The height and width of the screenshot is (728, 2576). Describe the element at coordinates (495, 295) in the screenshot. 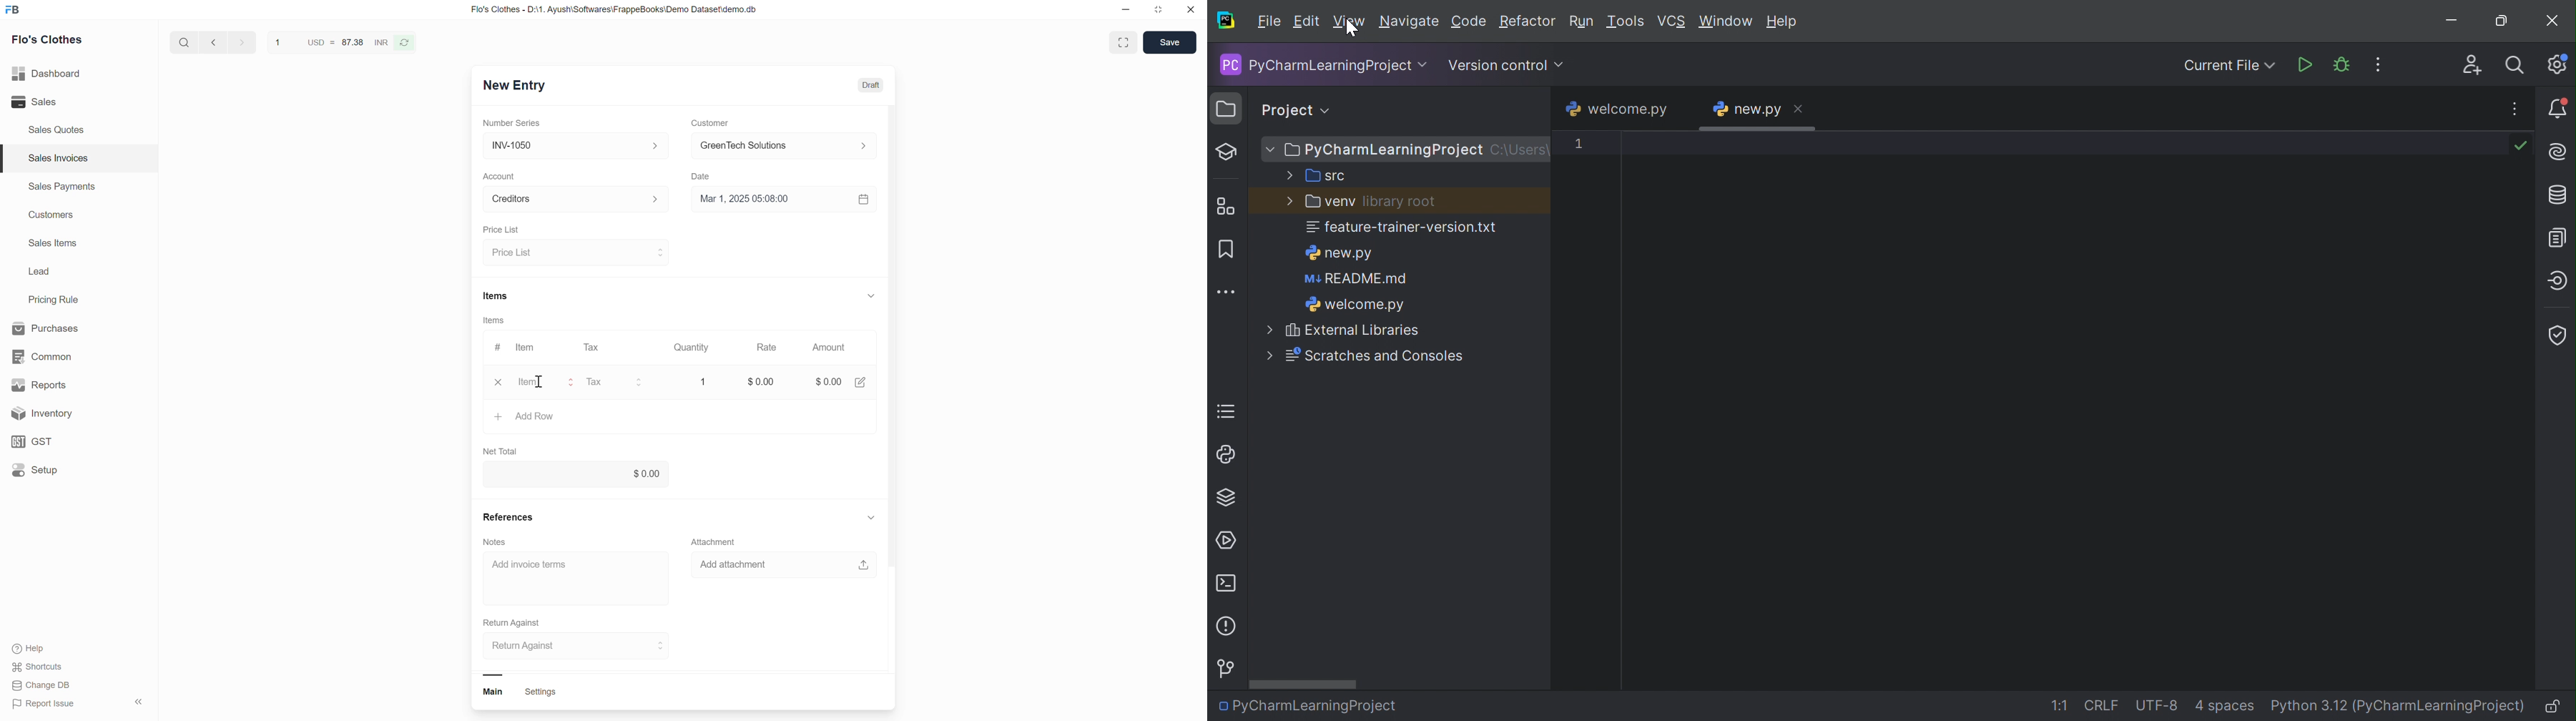

I see `Items` at that location.